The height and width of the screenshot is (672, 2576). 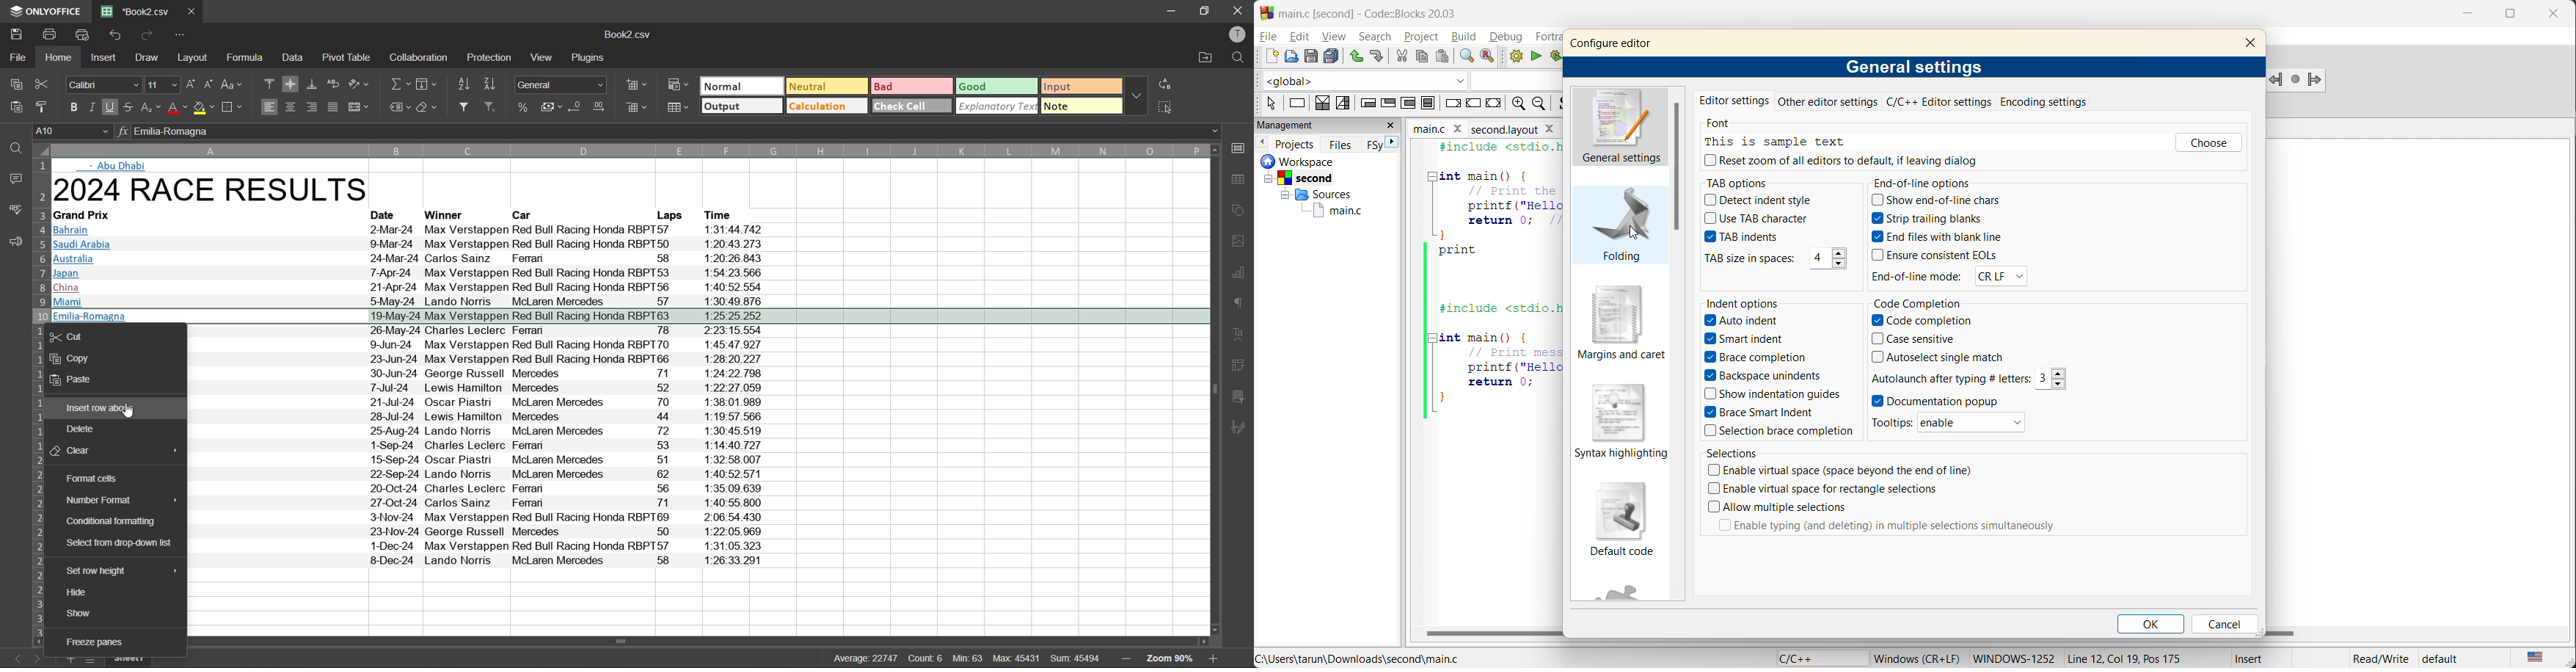 What do you see at coordinates (1787, 507) in the screenshot?
I see `Allow multiple selections` at bounding box center [1787, 507].